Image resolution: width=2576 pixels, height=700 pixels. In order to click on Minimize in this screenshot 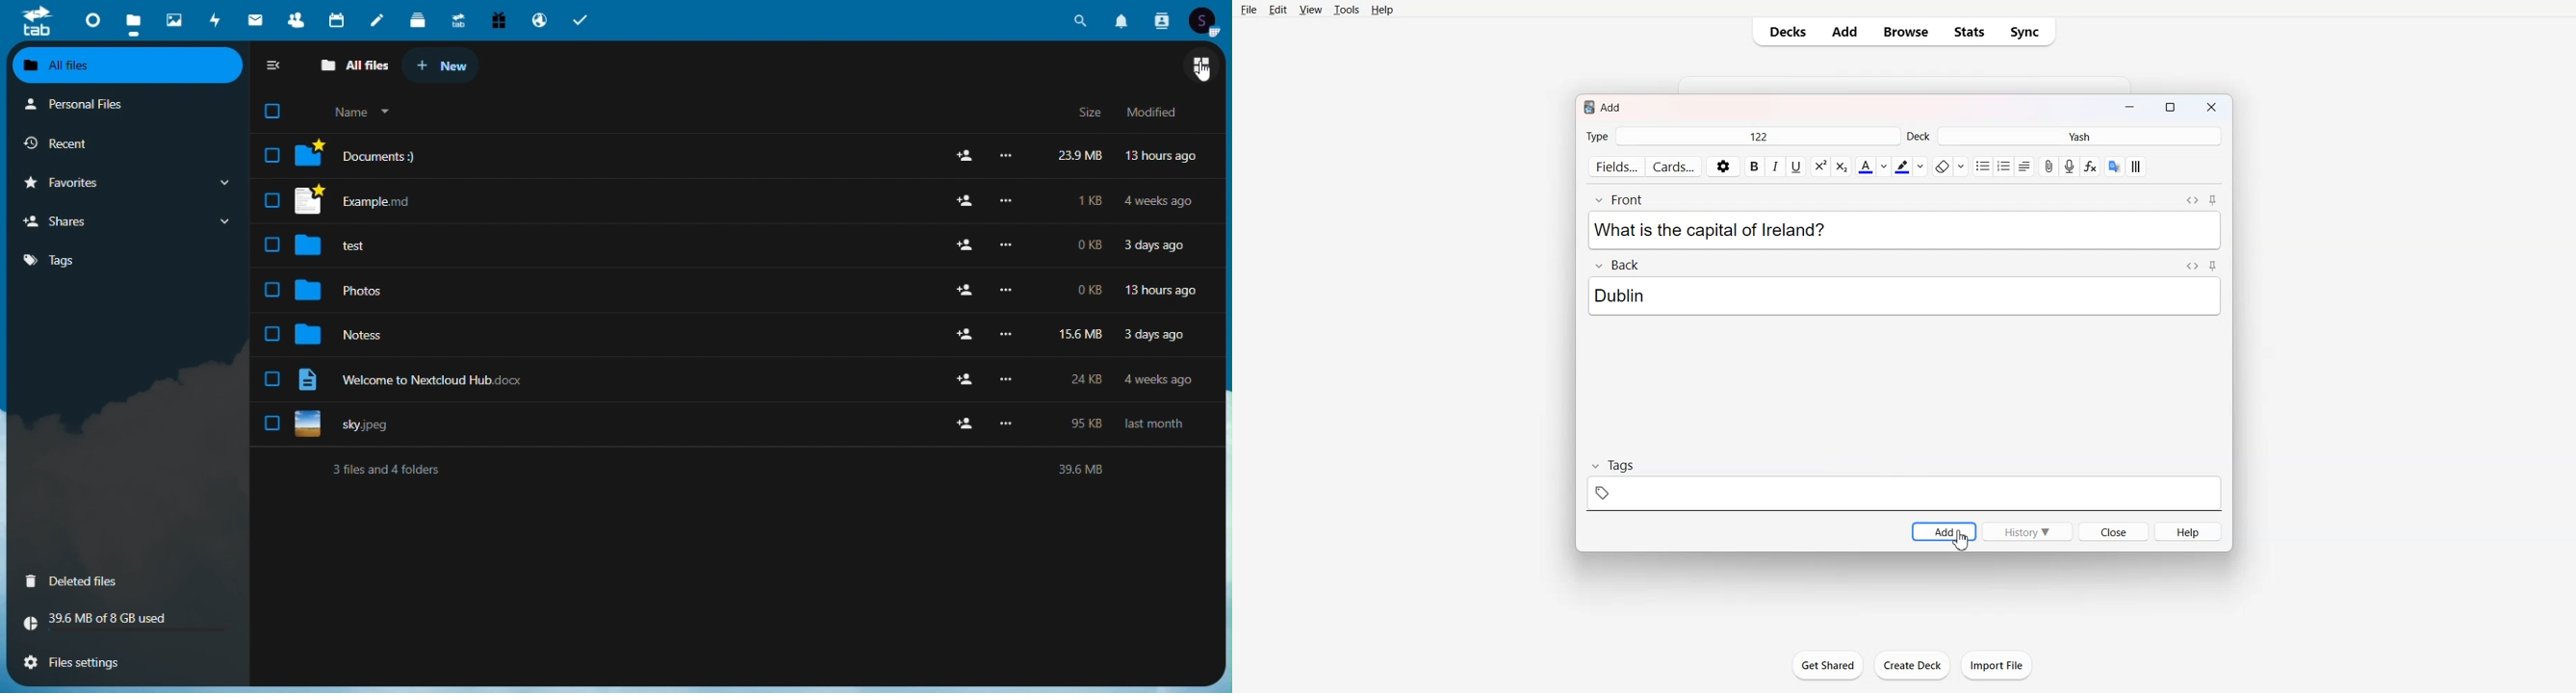, I will do `click(2129, 109)`.